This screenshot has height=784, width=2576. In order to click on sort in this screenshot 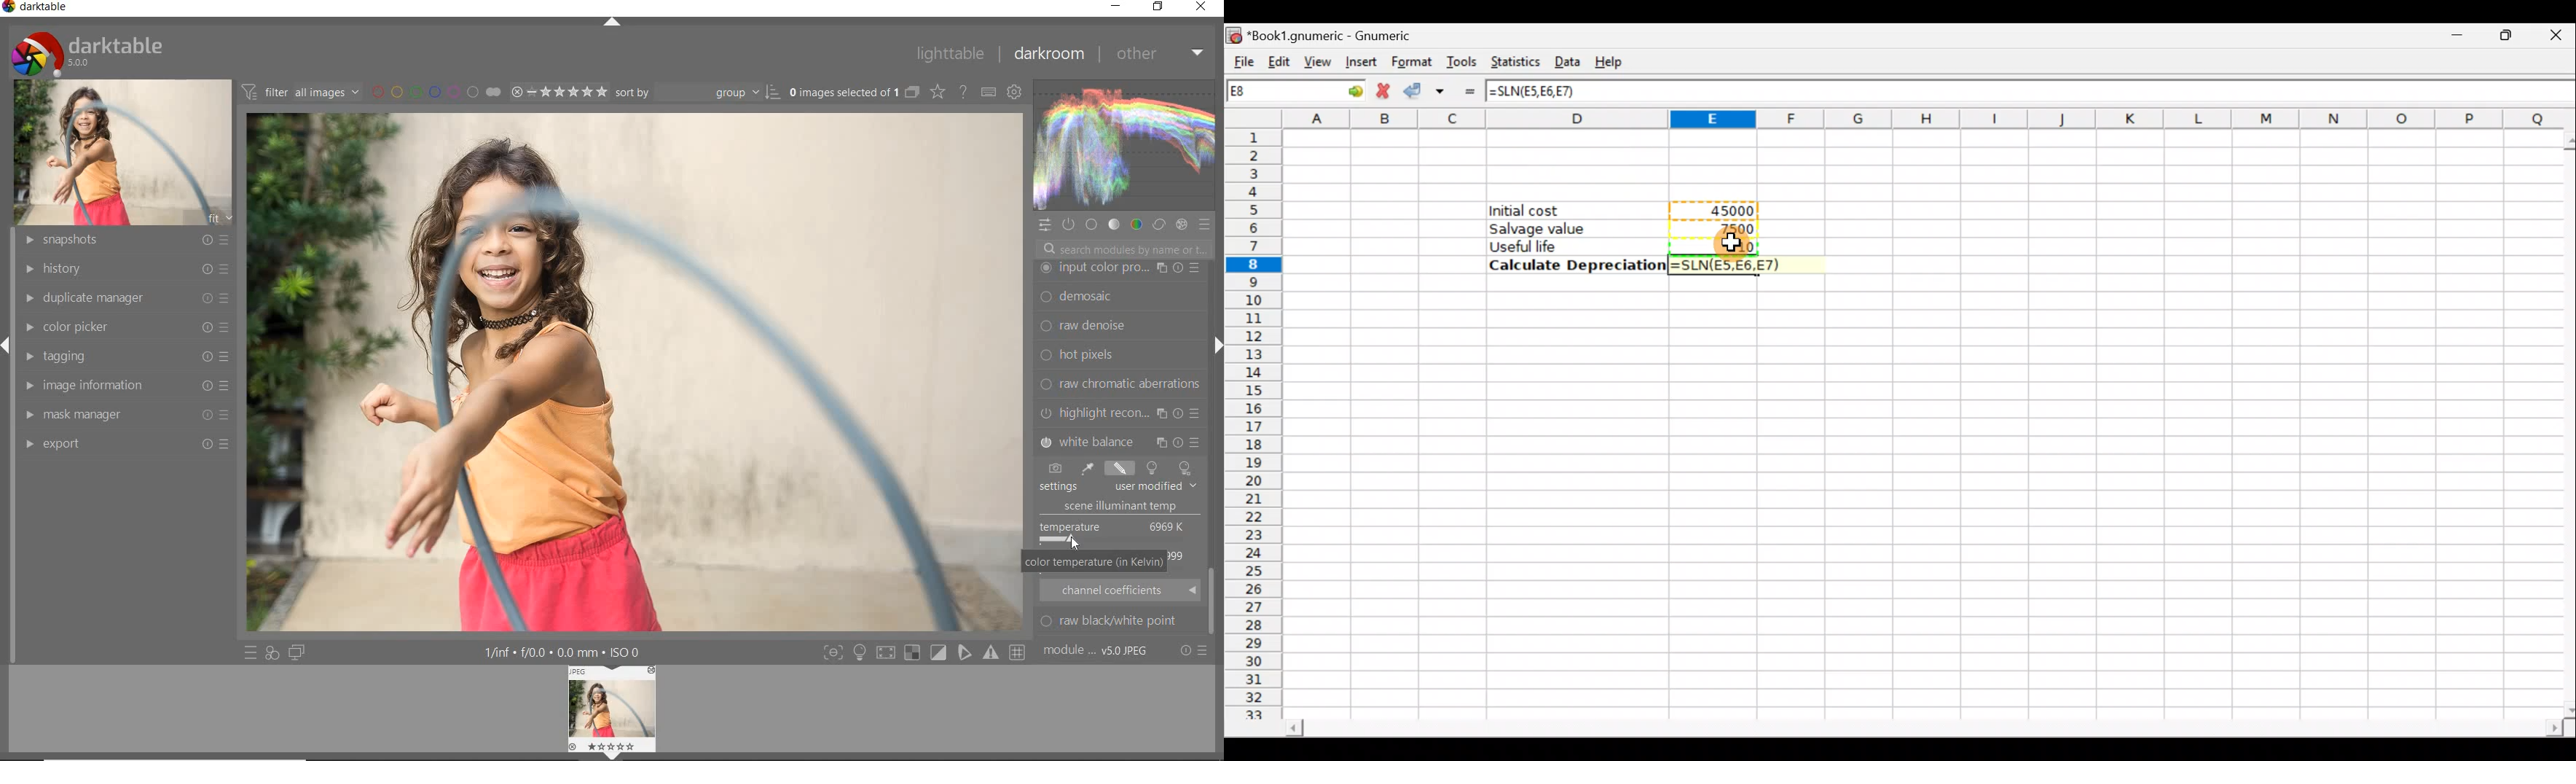, I will do `click(697, 91)`.